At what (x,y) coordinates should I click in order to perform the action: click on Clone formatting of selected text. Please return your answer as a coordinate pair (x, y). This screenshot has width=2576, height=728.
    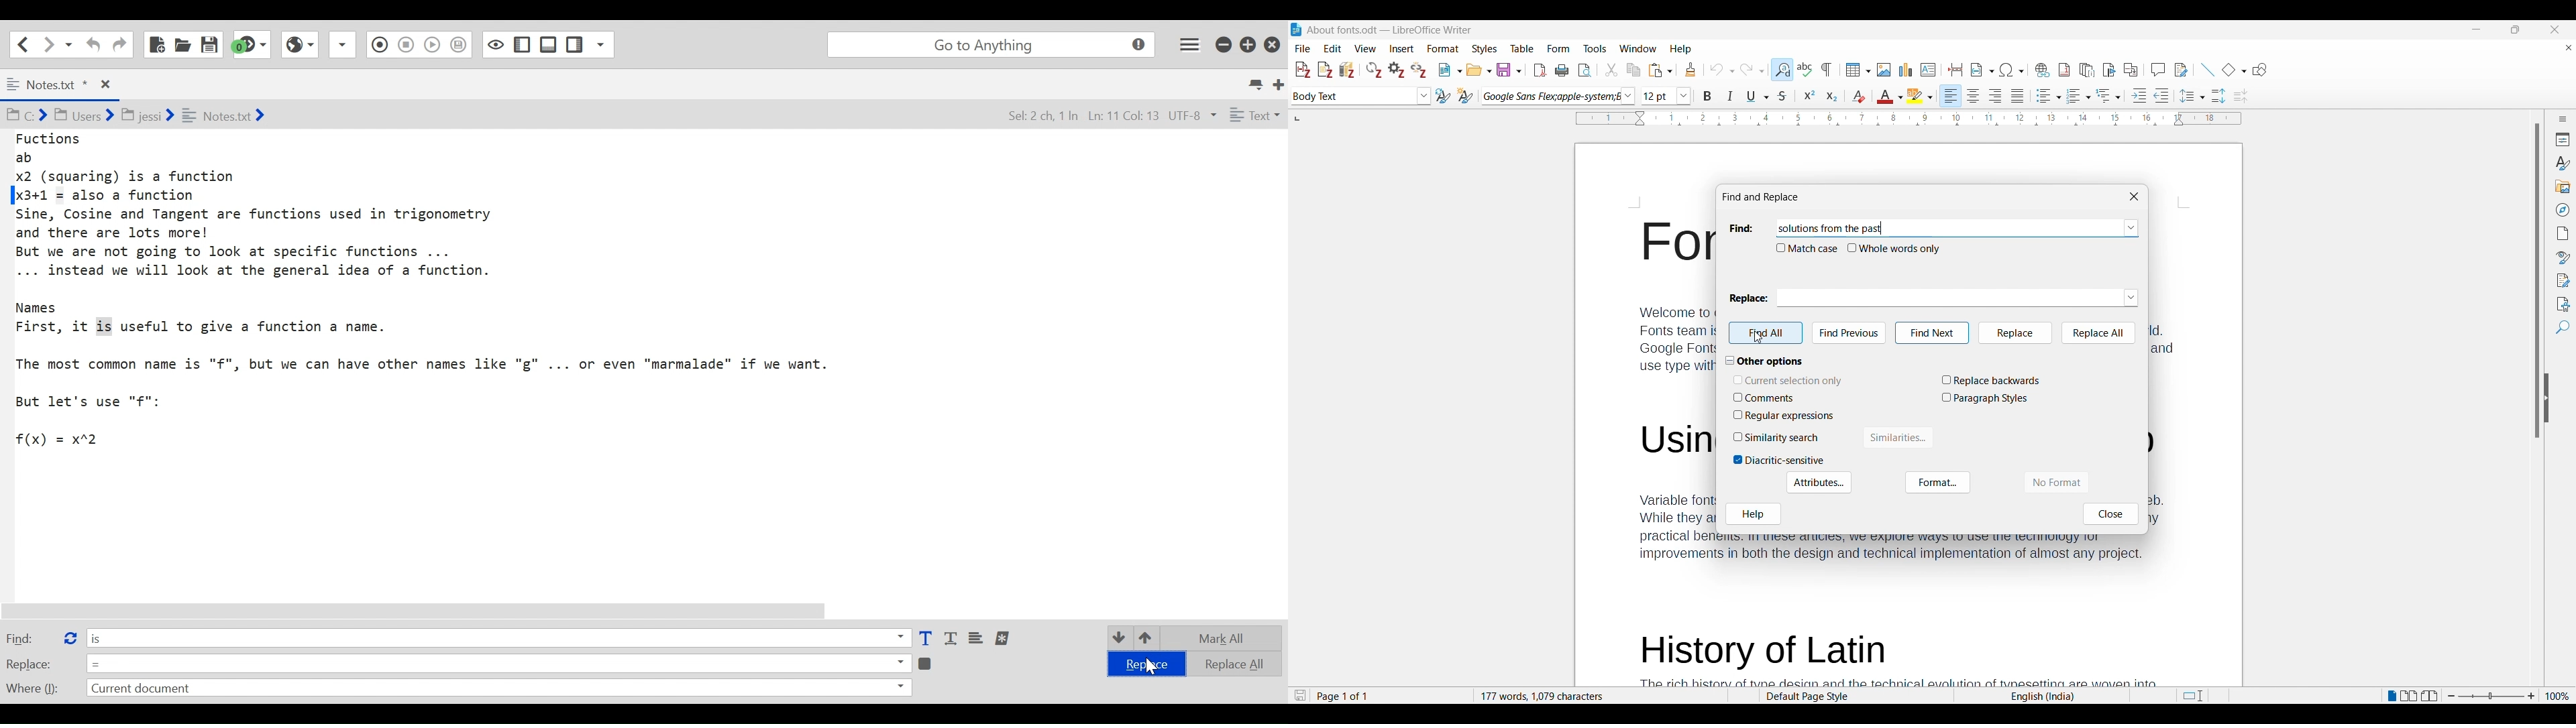
    Looking at the image, I should click on (1690, 70).